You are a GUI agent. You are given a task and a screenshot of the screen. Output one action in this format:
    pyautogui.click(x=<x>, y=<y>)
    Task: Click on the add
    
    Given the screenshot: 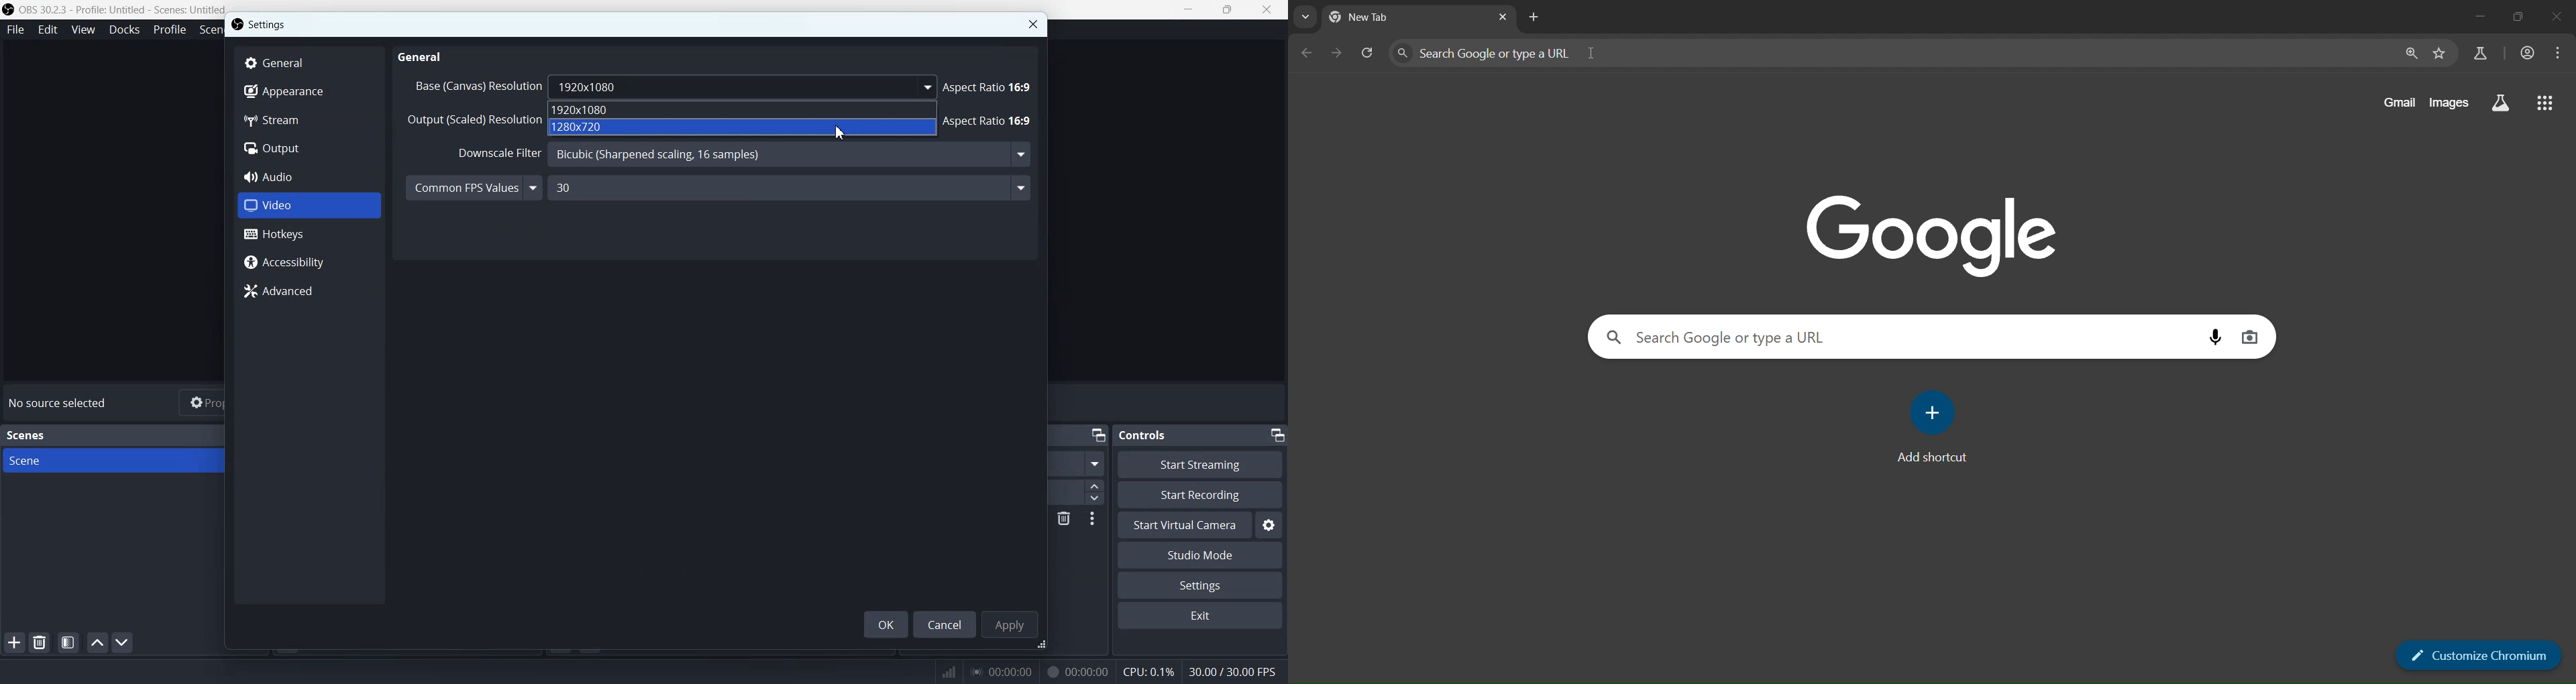 What is the action you would take?
    pyautogui.click(x=1935, y=411)
    